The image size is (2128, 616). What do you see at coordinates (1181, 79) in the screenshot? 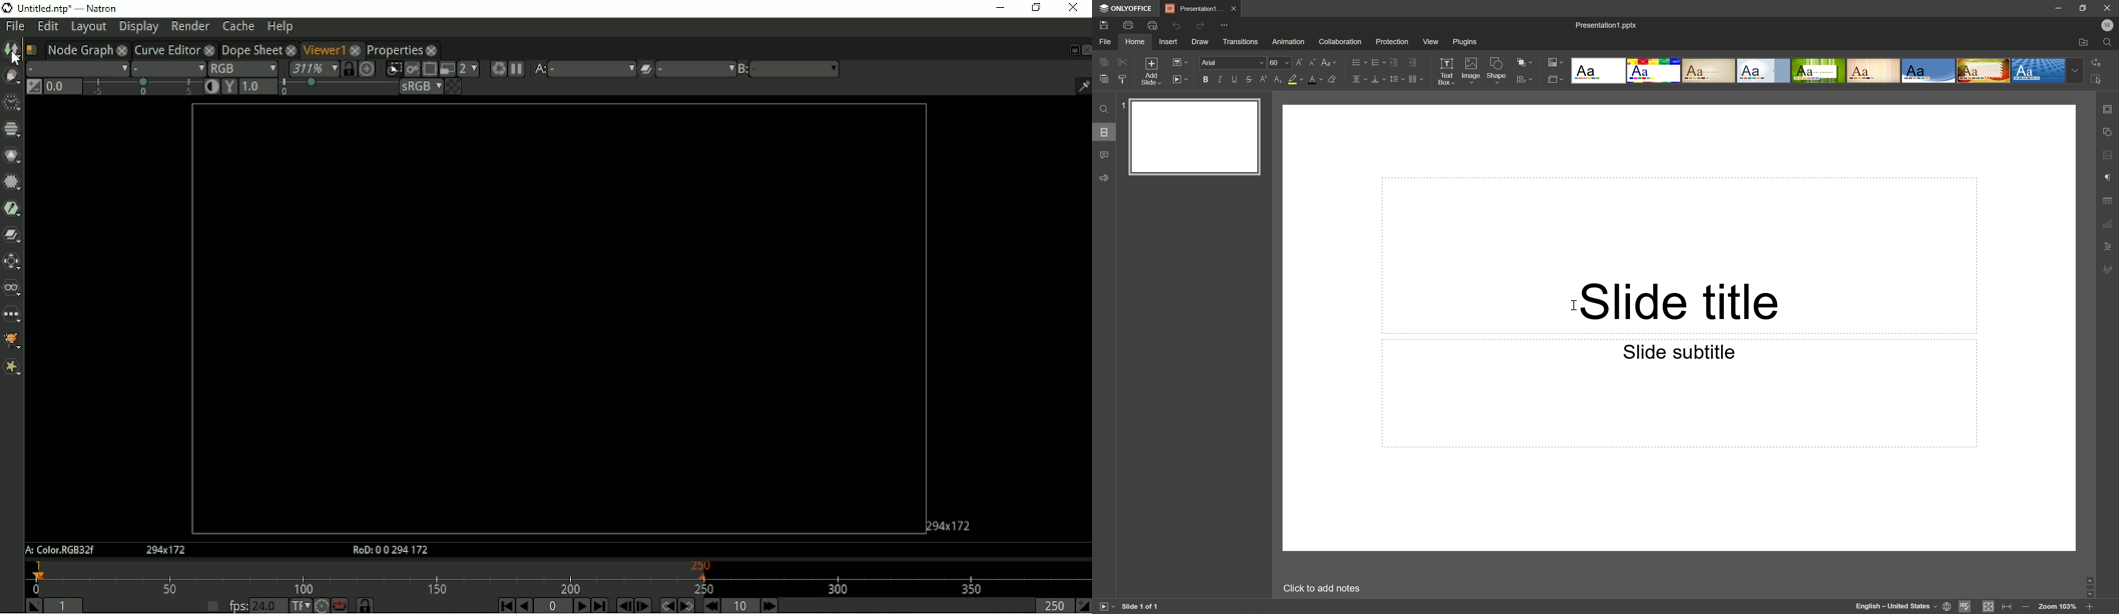
I see `Start slideshow` at bounding box center [1181, 79].